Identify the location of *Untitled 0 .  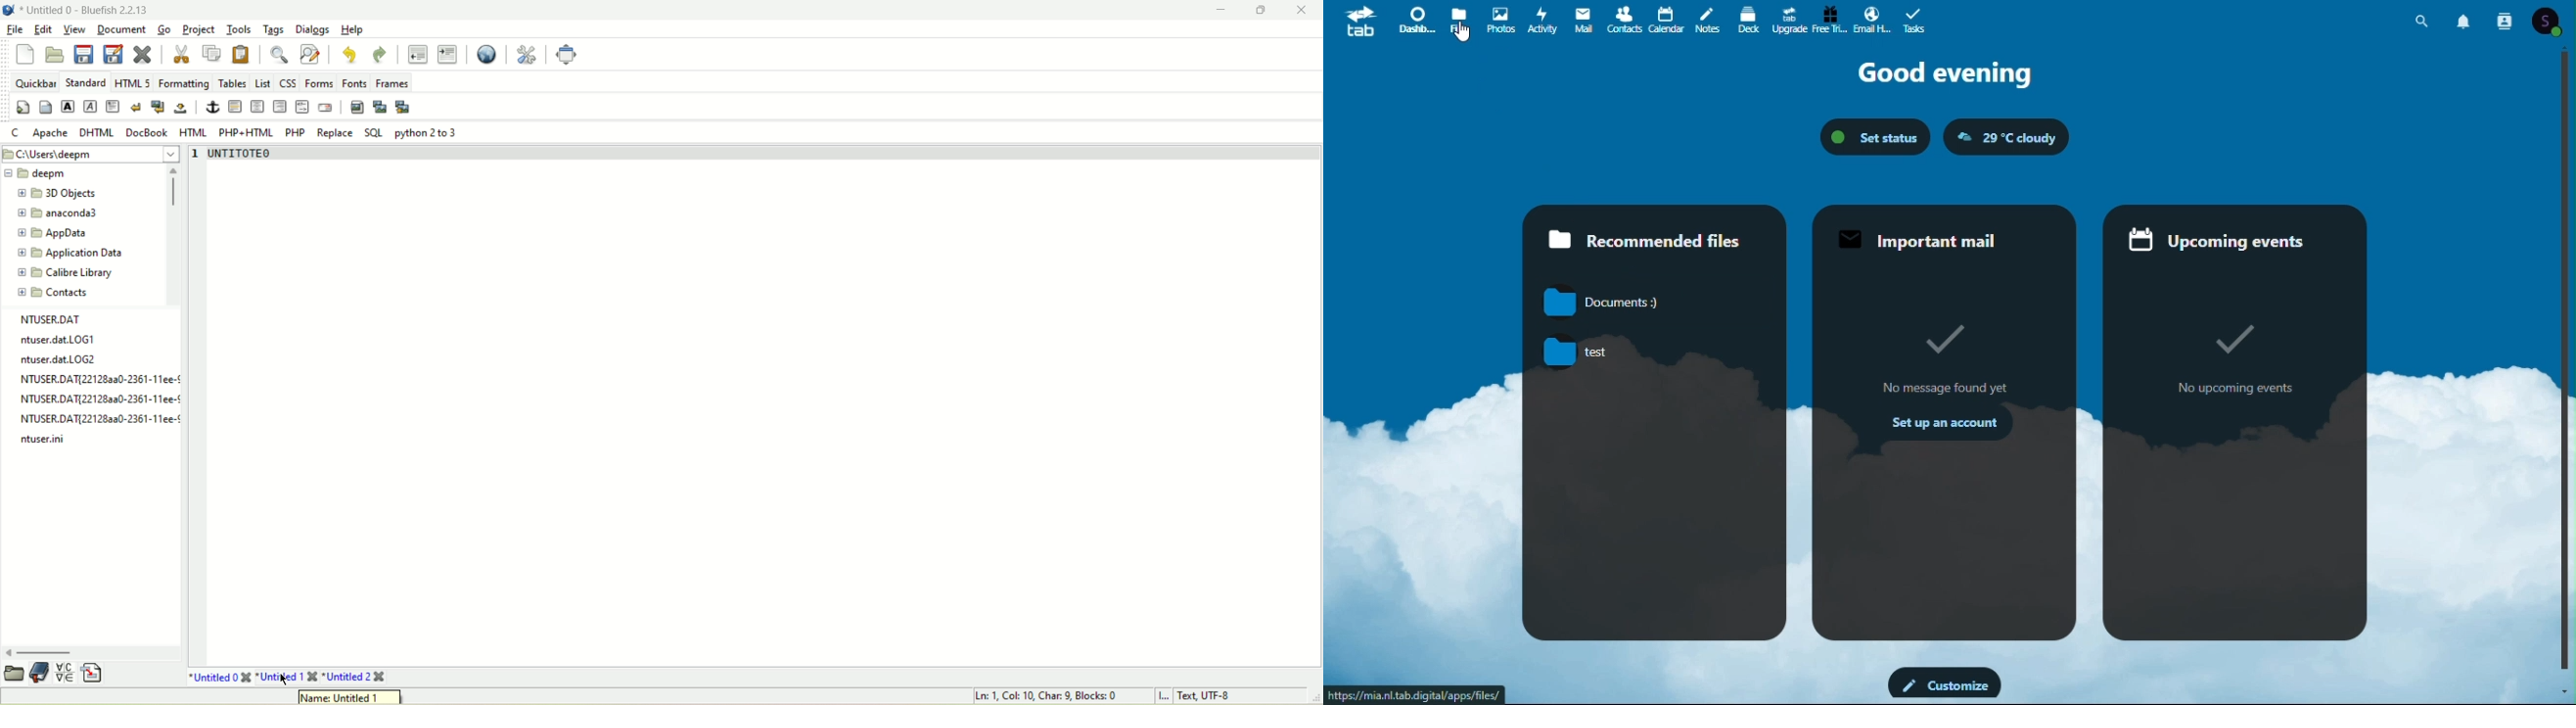
(221, 679).